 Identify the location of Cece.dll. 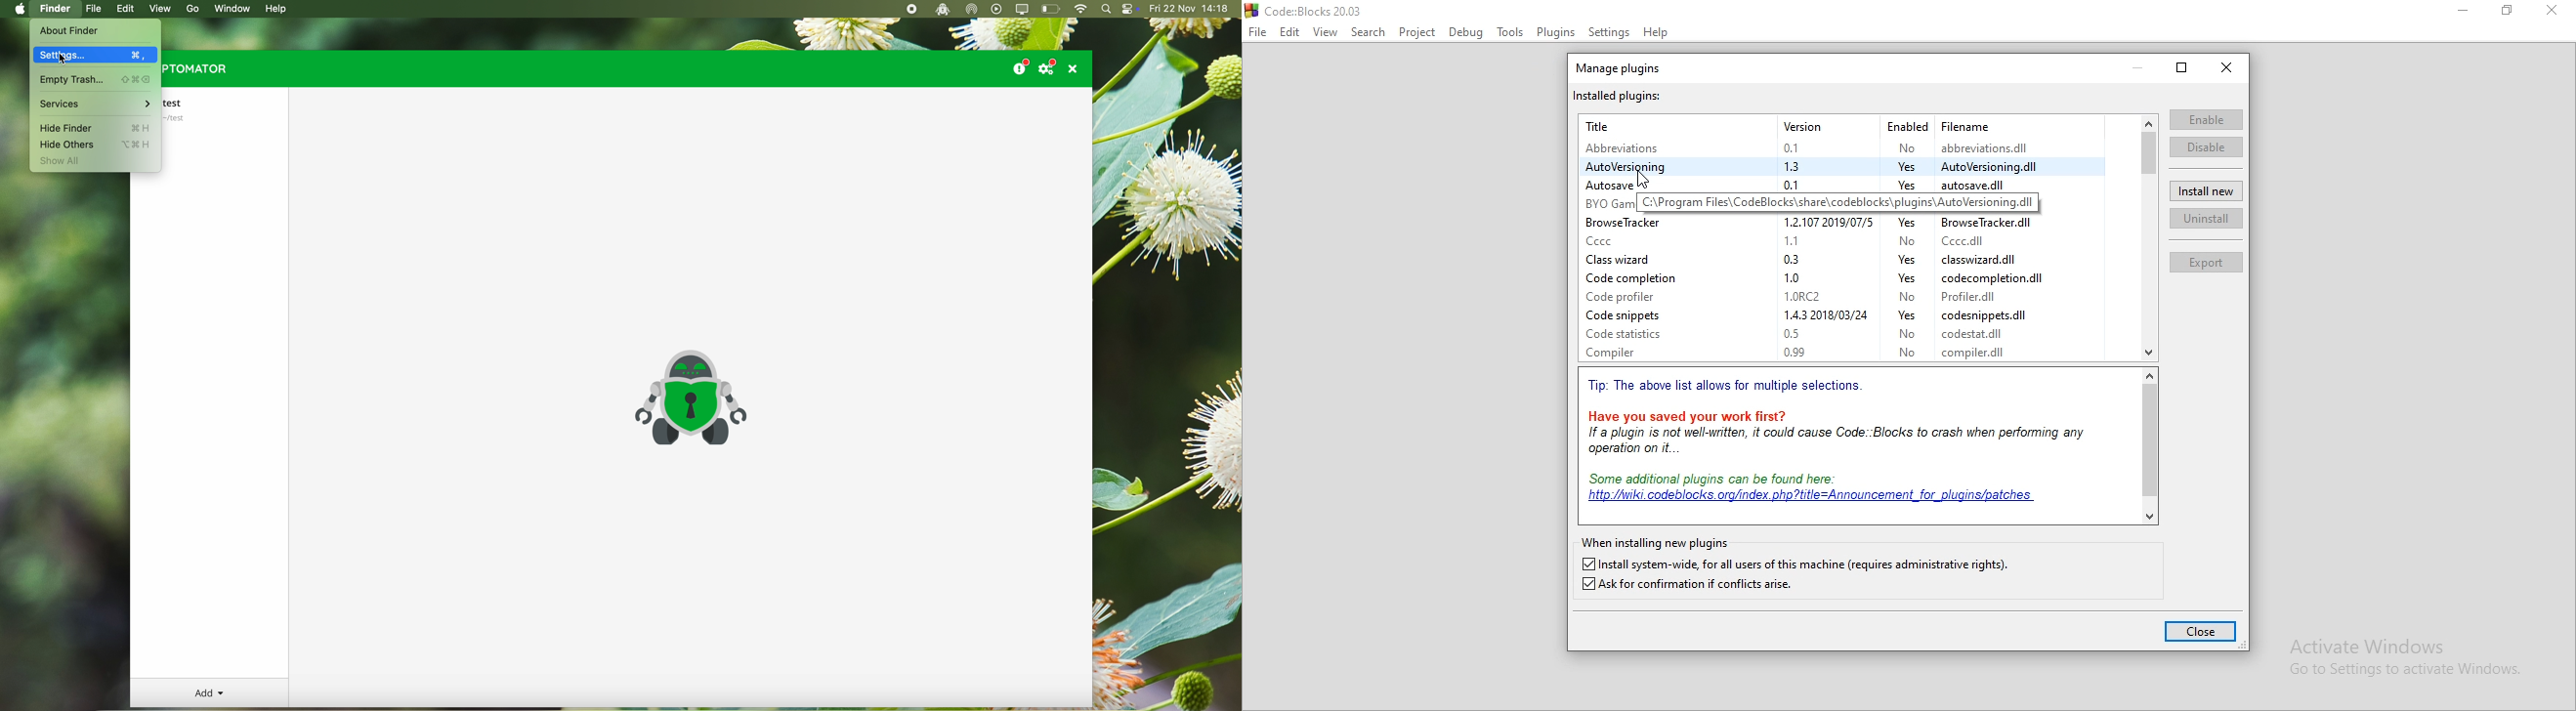
(1973, 241).